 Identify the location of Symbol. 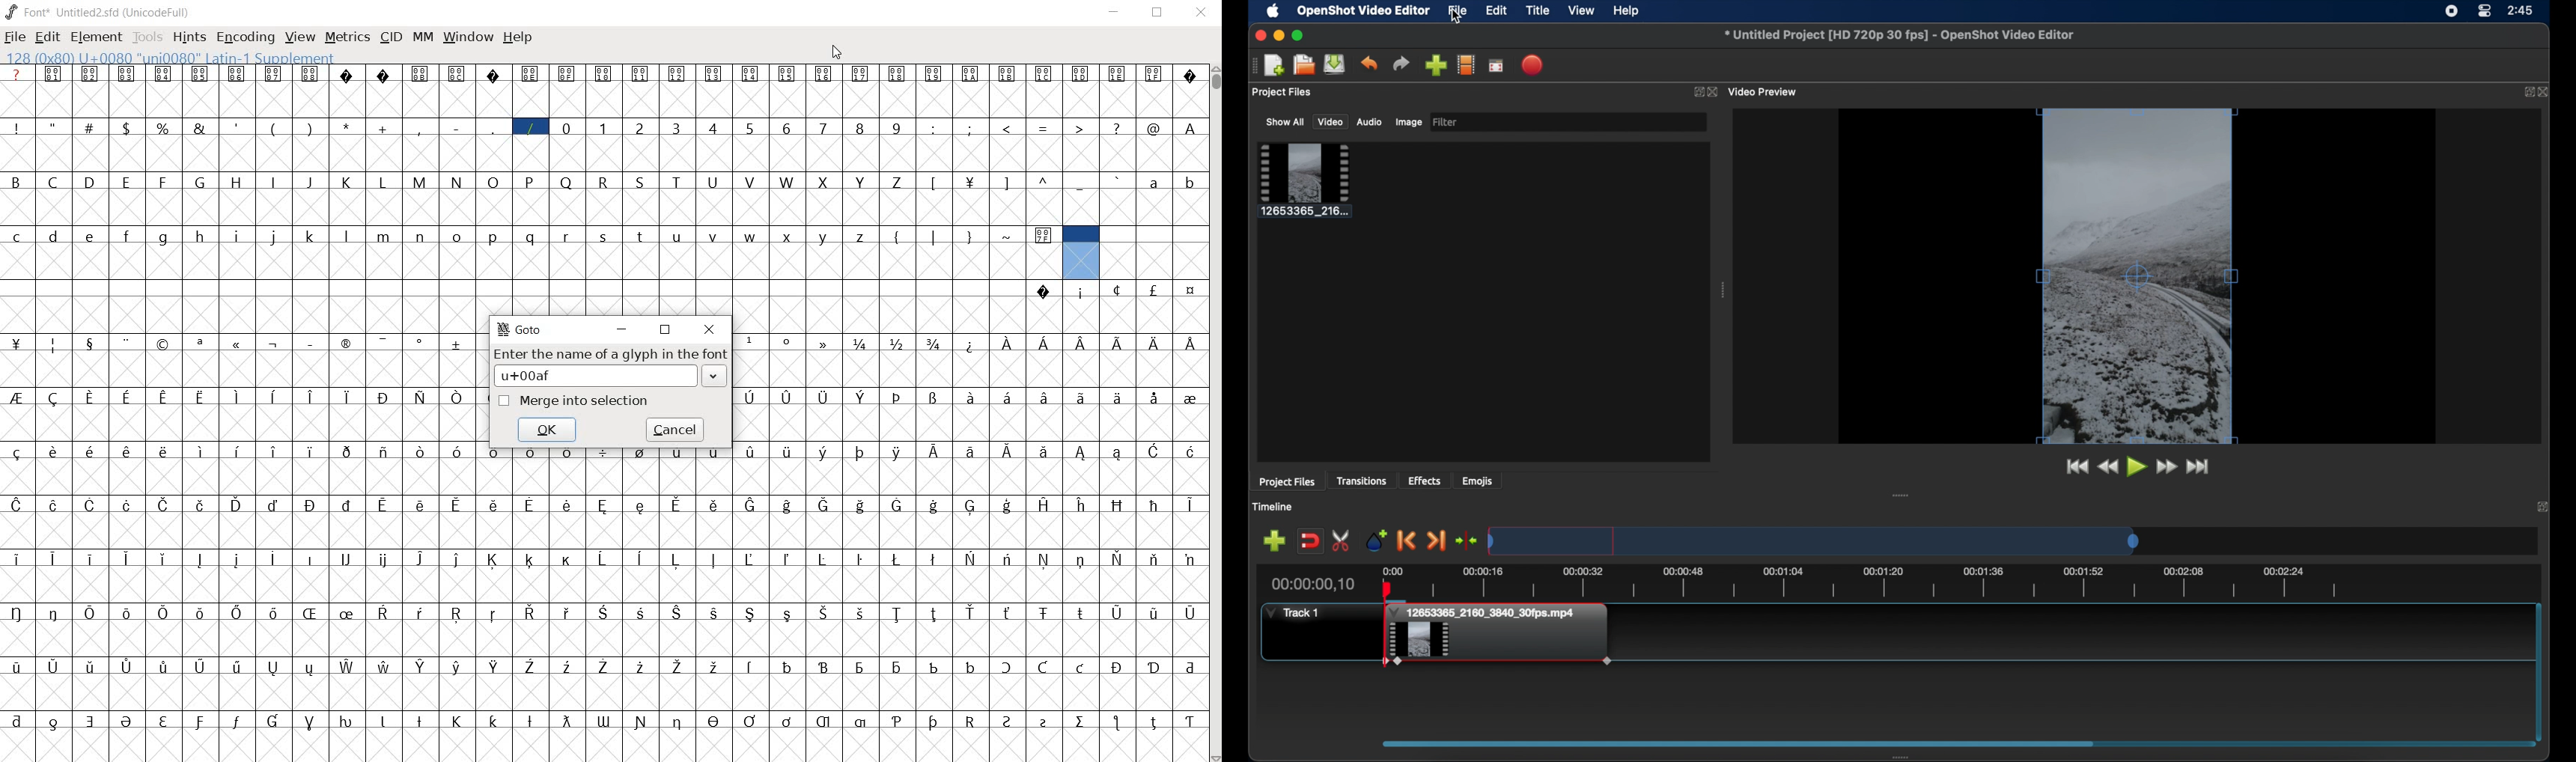
(1153, 665).